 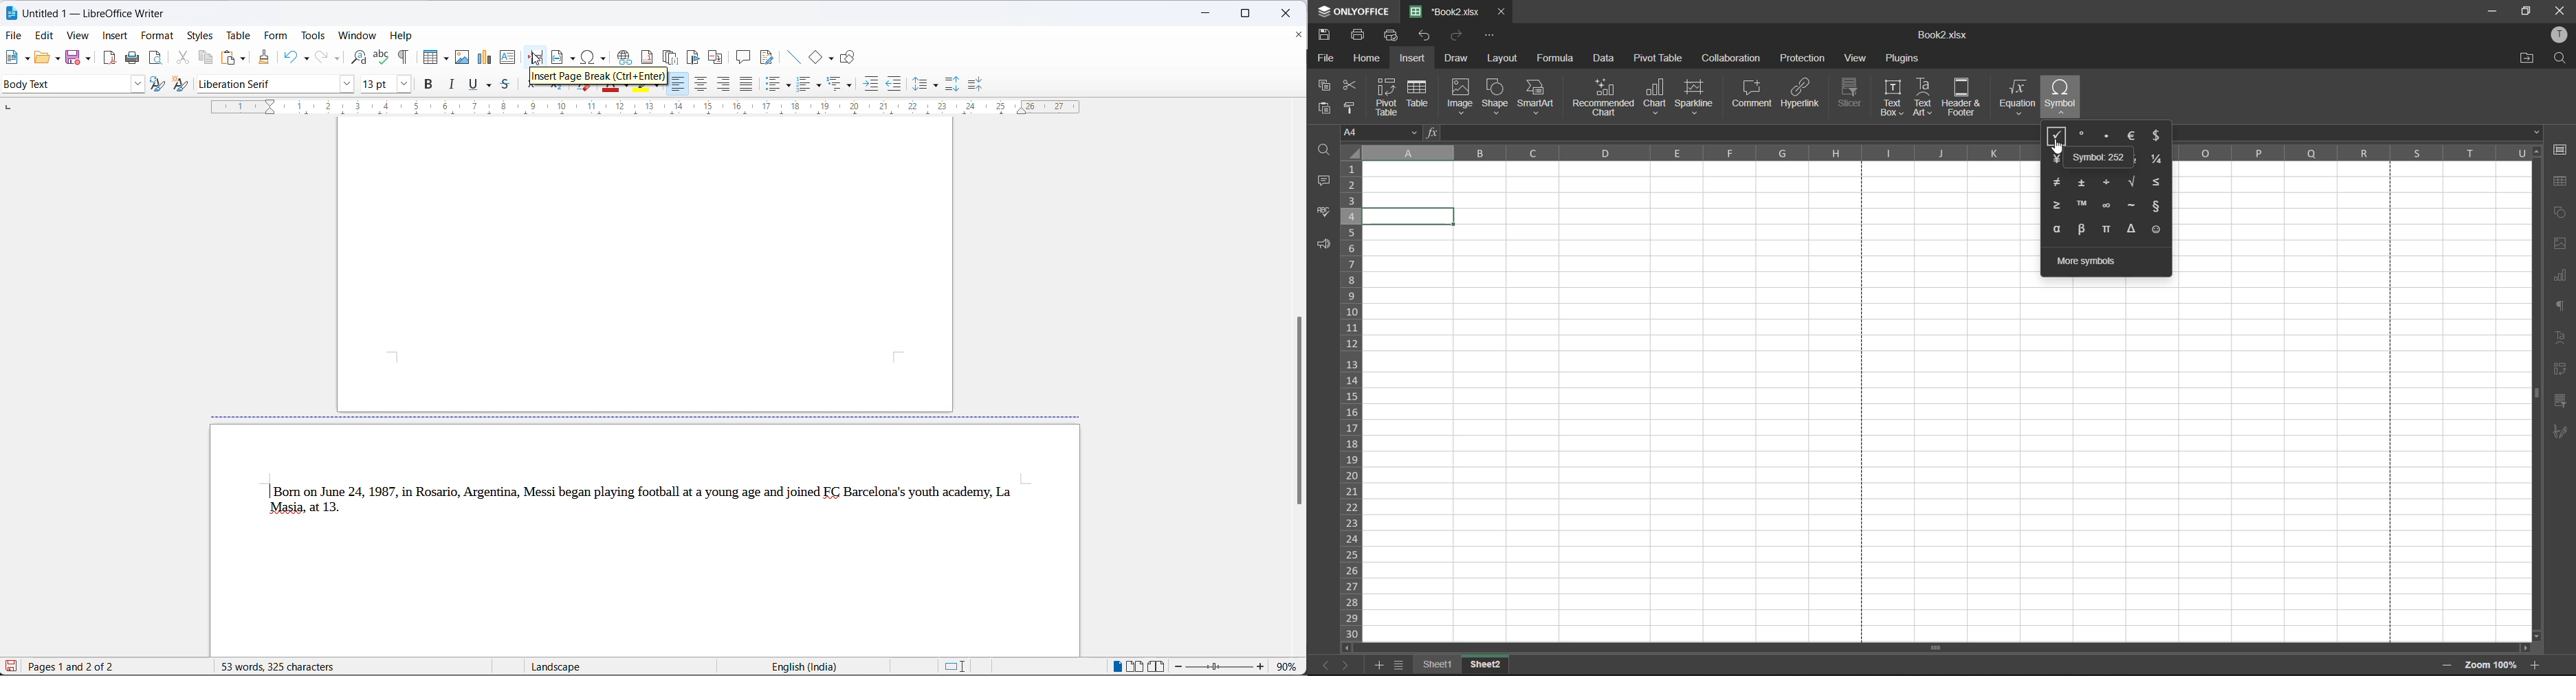 I want to click on dollar, so click(x=2158, y=135).